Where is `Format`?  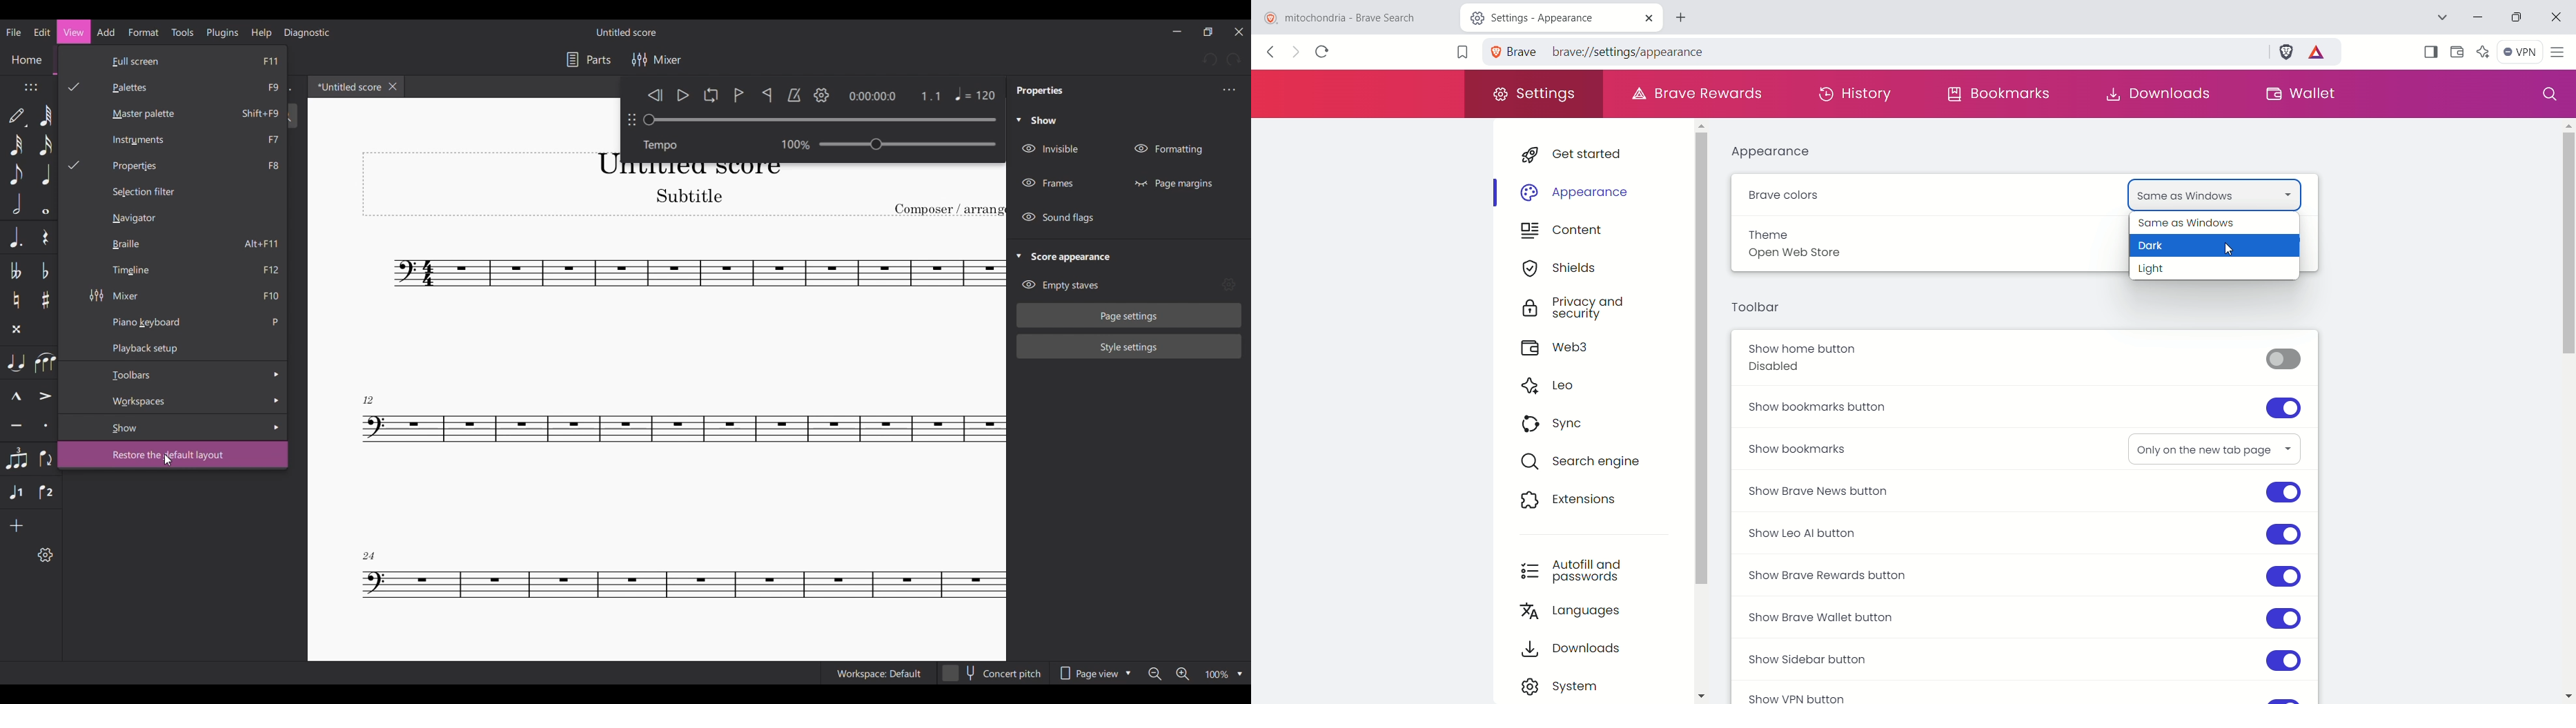
Format is located at coordinates (144, 32).